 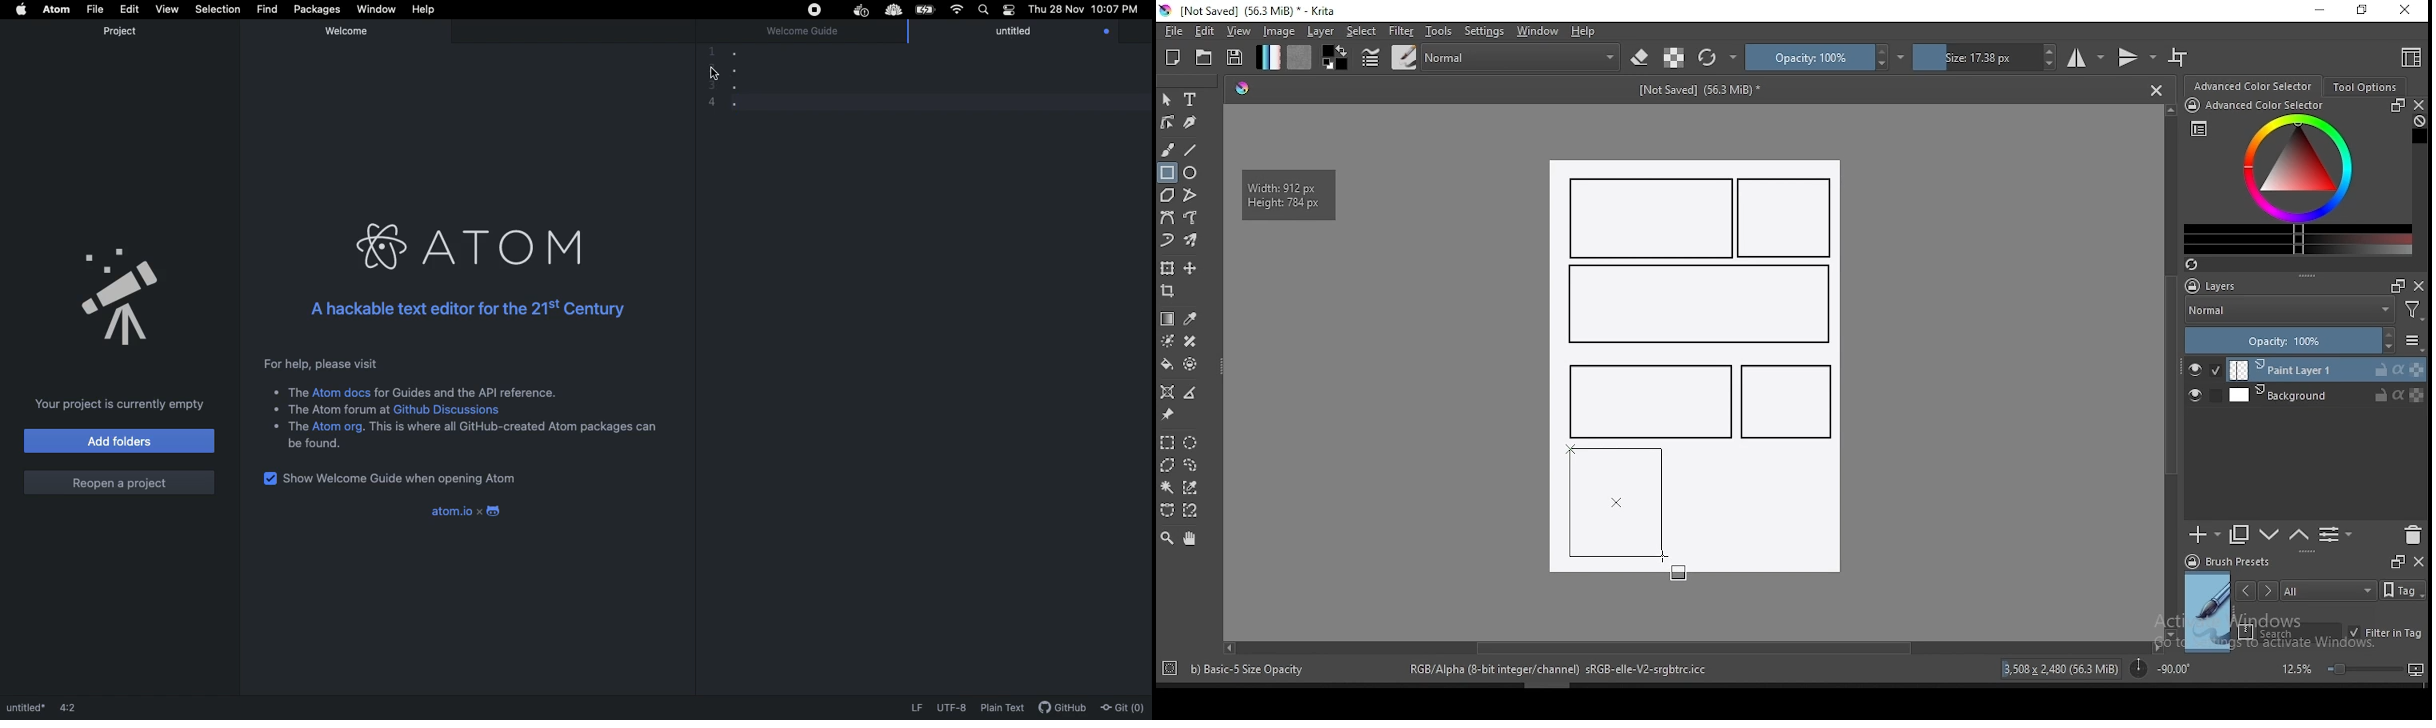 What do you see at coordinates (1167, 364) in the screenshot?
I see `paint bucket tool` at bounding box center [1167, 364].